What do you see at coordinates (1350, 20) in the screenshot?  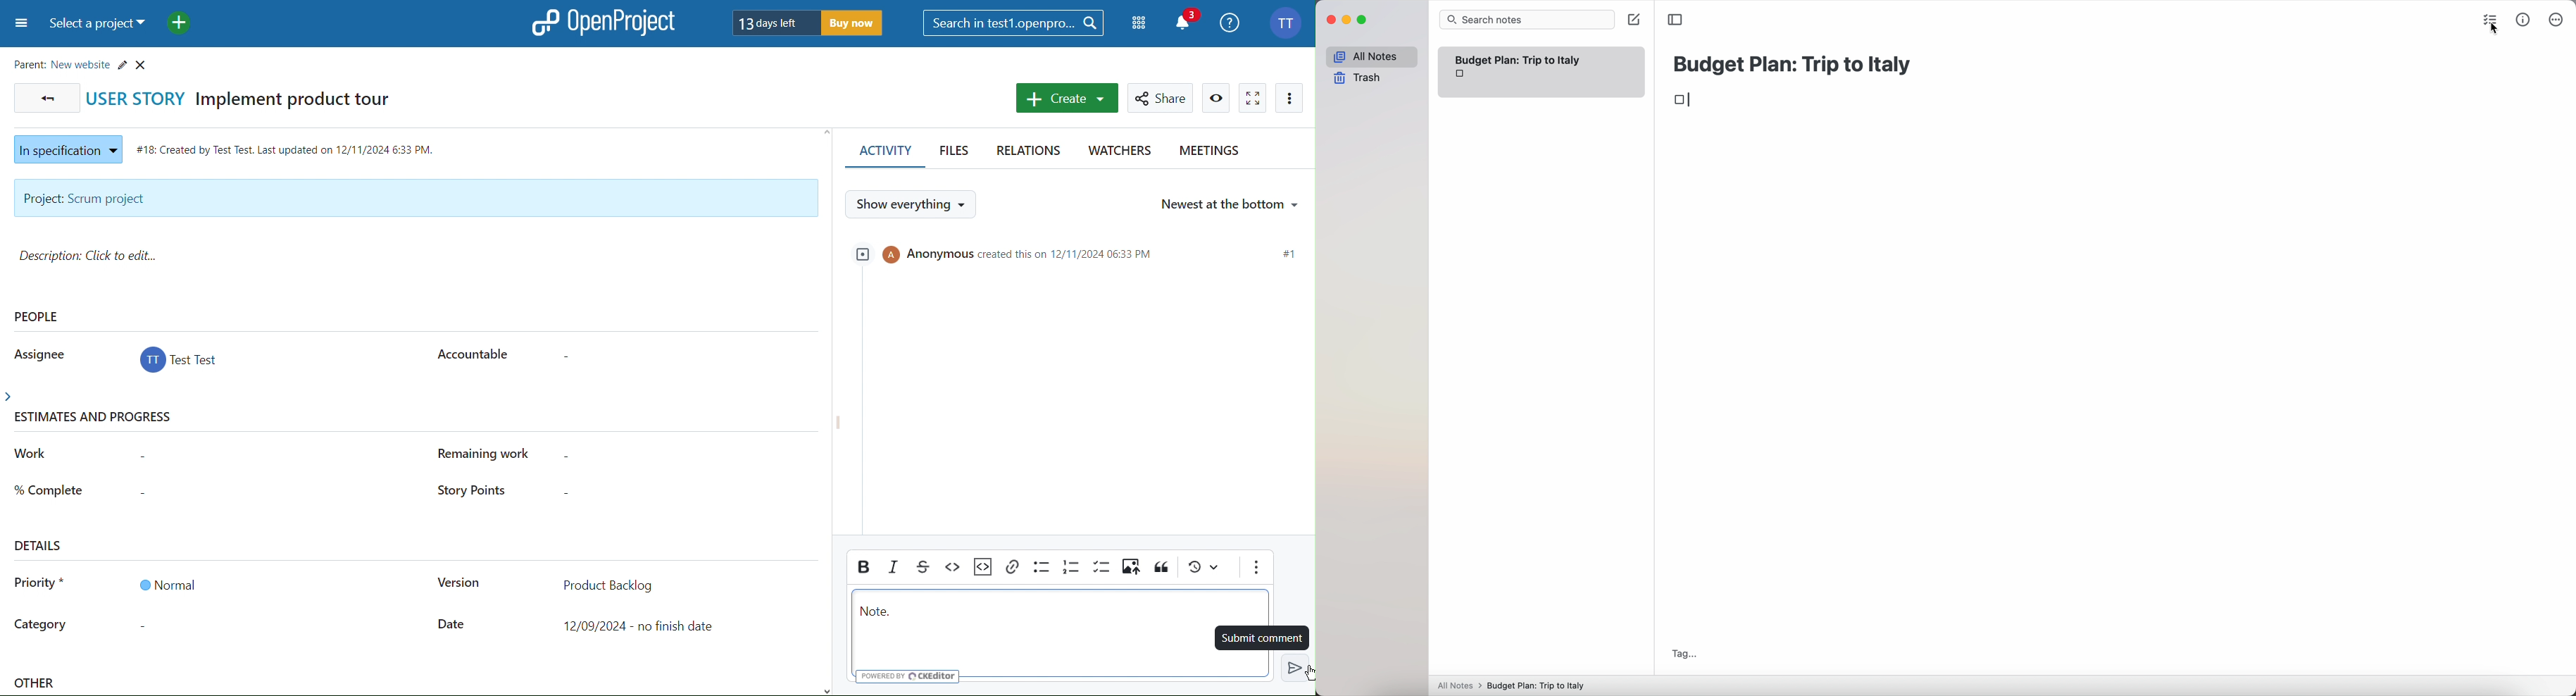 I see `minimize` at bounding box center [1350, 20].